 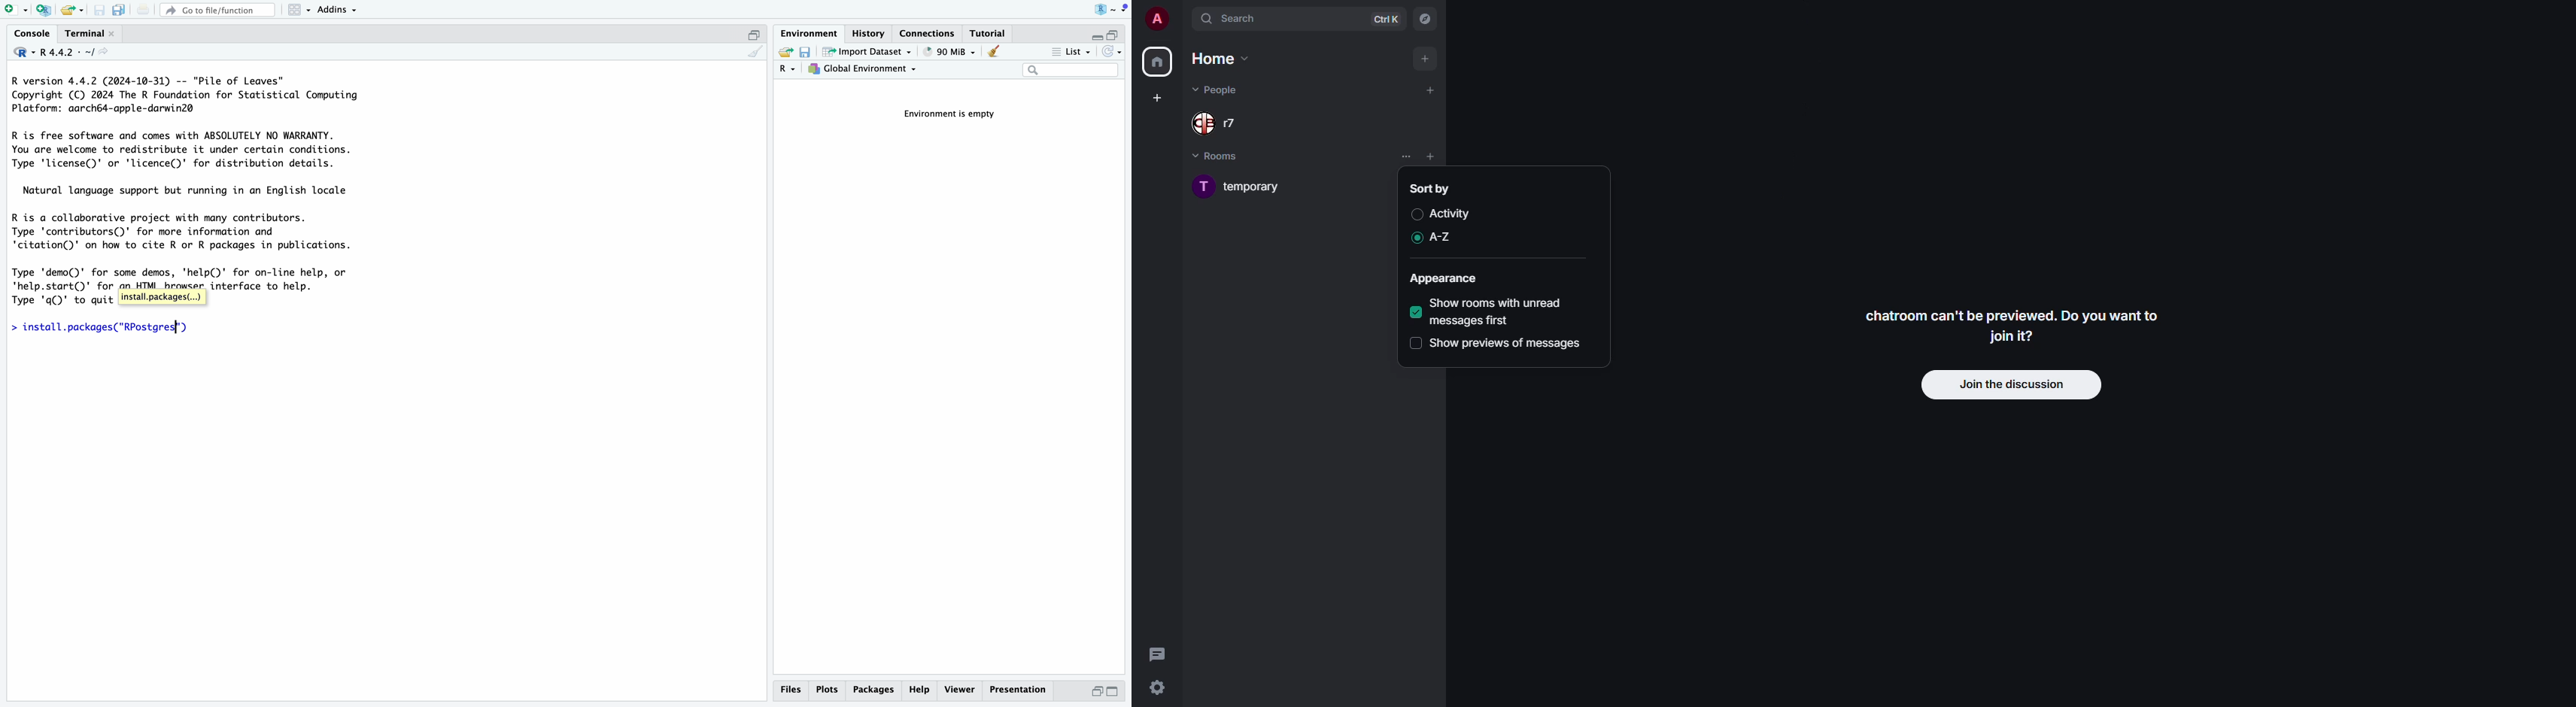 What do you see at coordinates (810, 32) in the screenshot?
I see `environment` at bounding box center [810, 32].